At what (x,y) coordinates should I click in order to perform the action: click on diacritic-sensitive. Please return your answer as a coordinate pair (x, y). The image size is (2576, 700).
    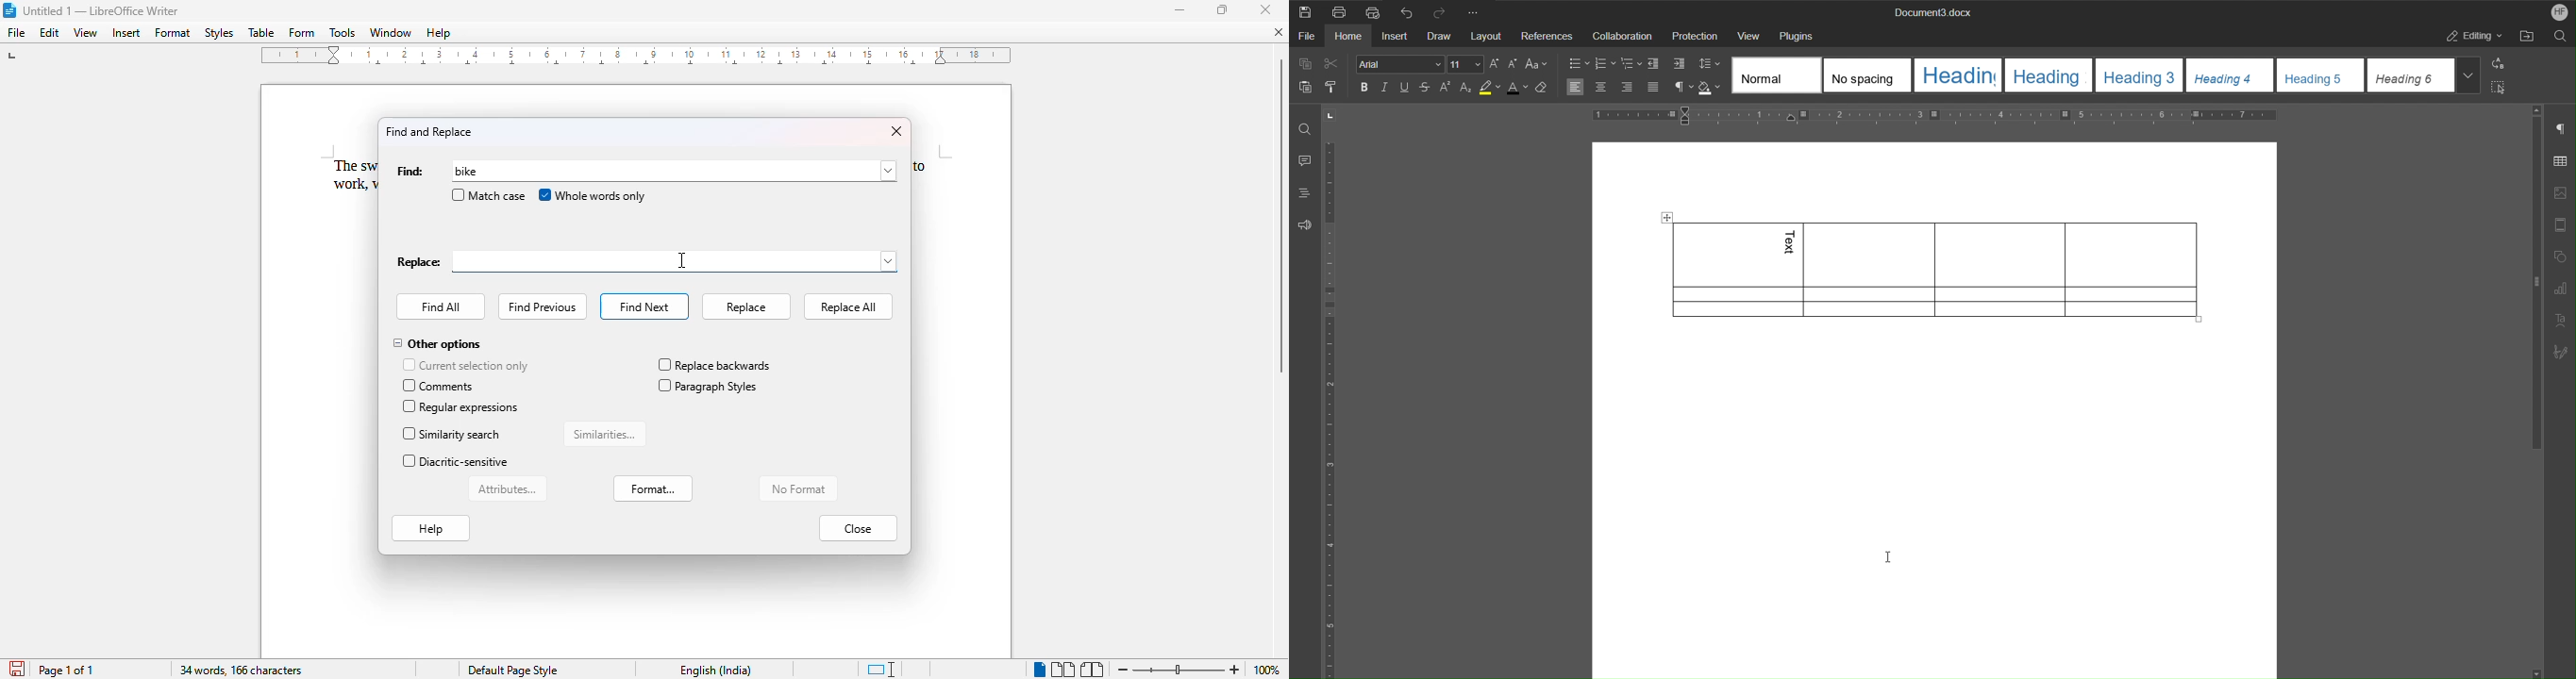
    Looking at the image, I should click on (456, 462).